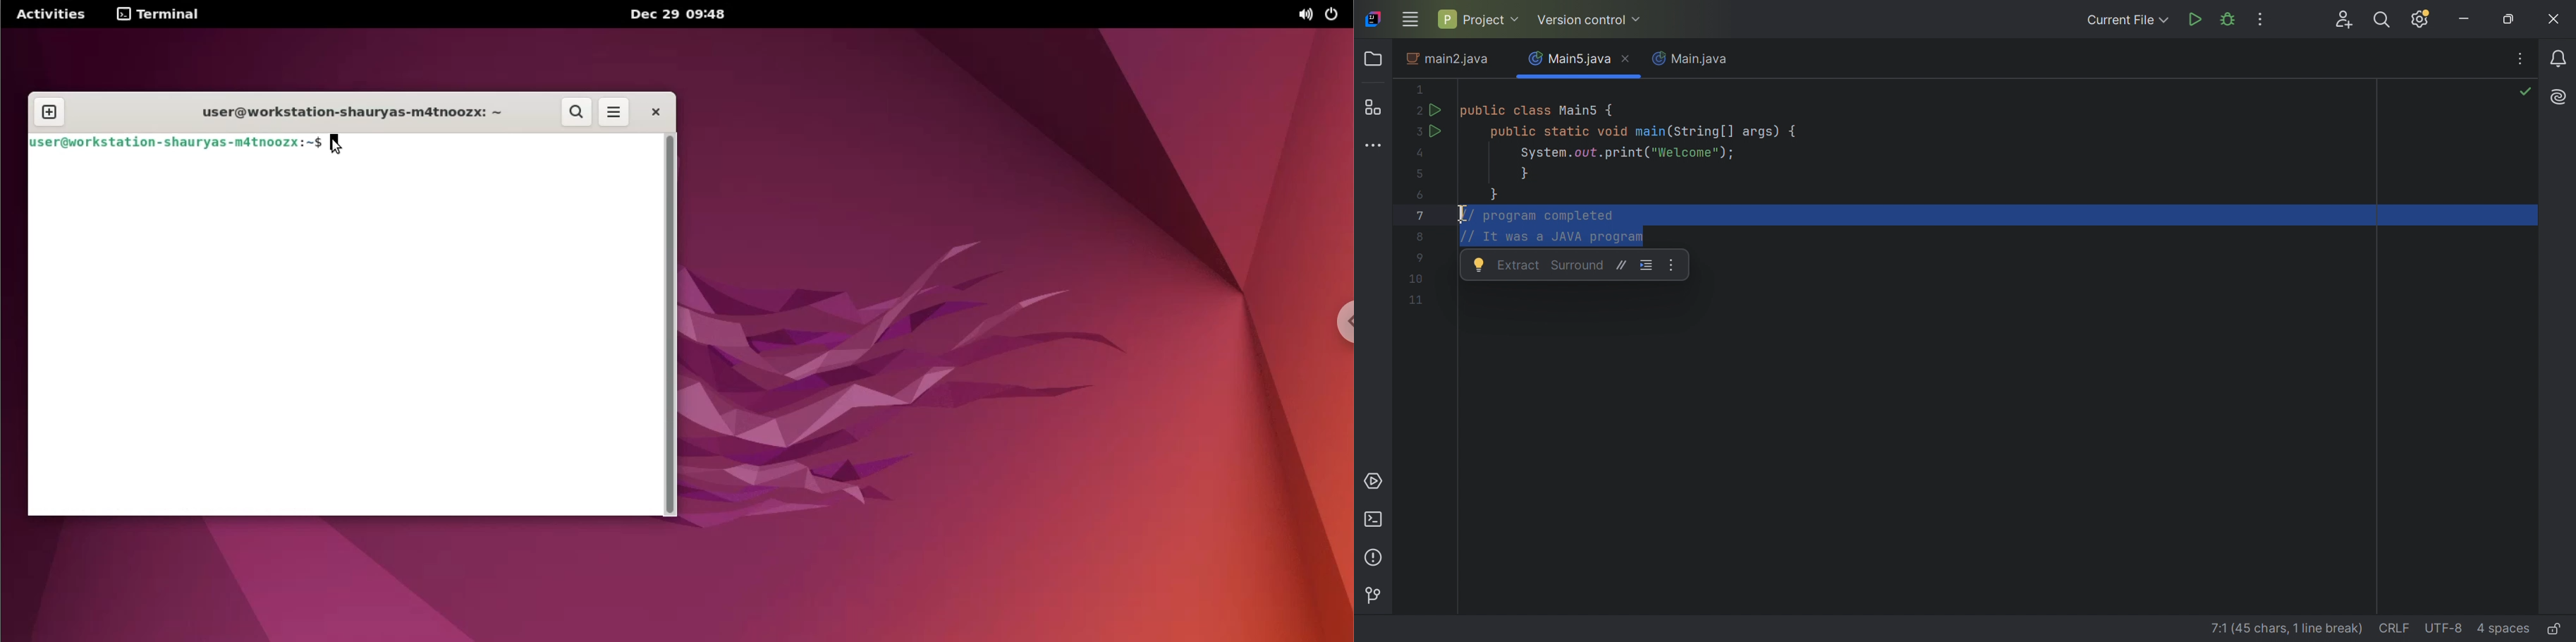 This screenshot has width=2576, height=644. I want to click on user@workstation-shauryas-m4tnoozx:-$, so click(176, 143).